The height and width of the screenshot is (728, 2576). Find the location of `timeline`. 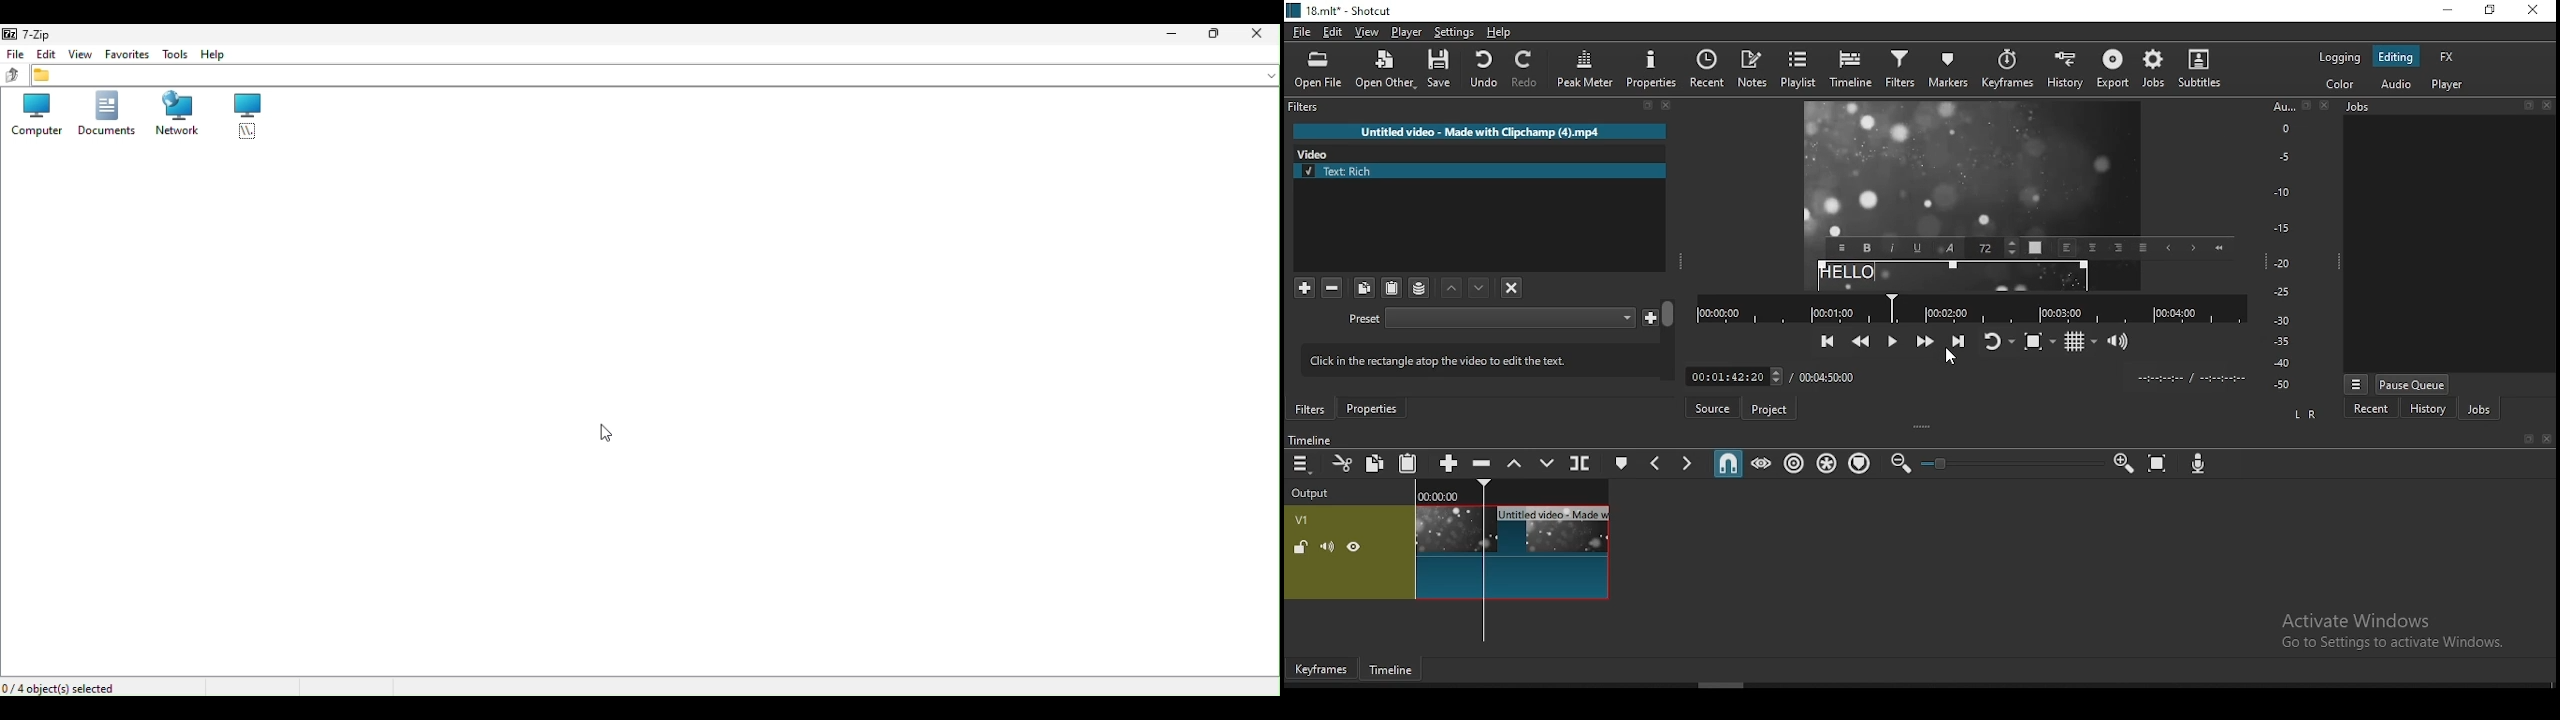

timeline is located at coordinates (1393, 671).